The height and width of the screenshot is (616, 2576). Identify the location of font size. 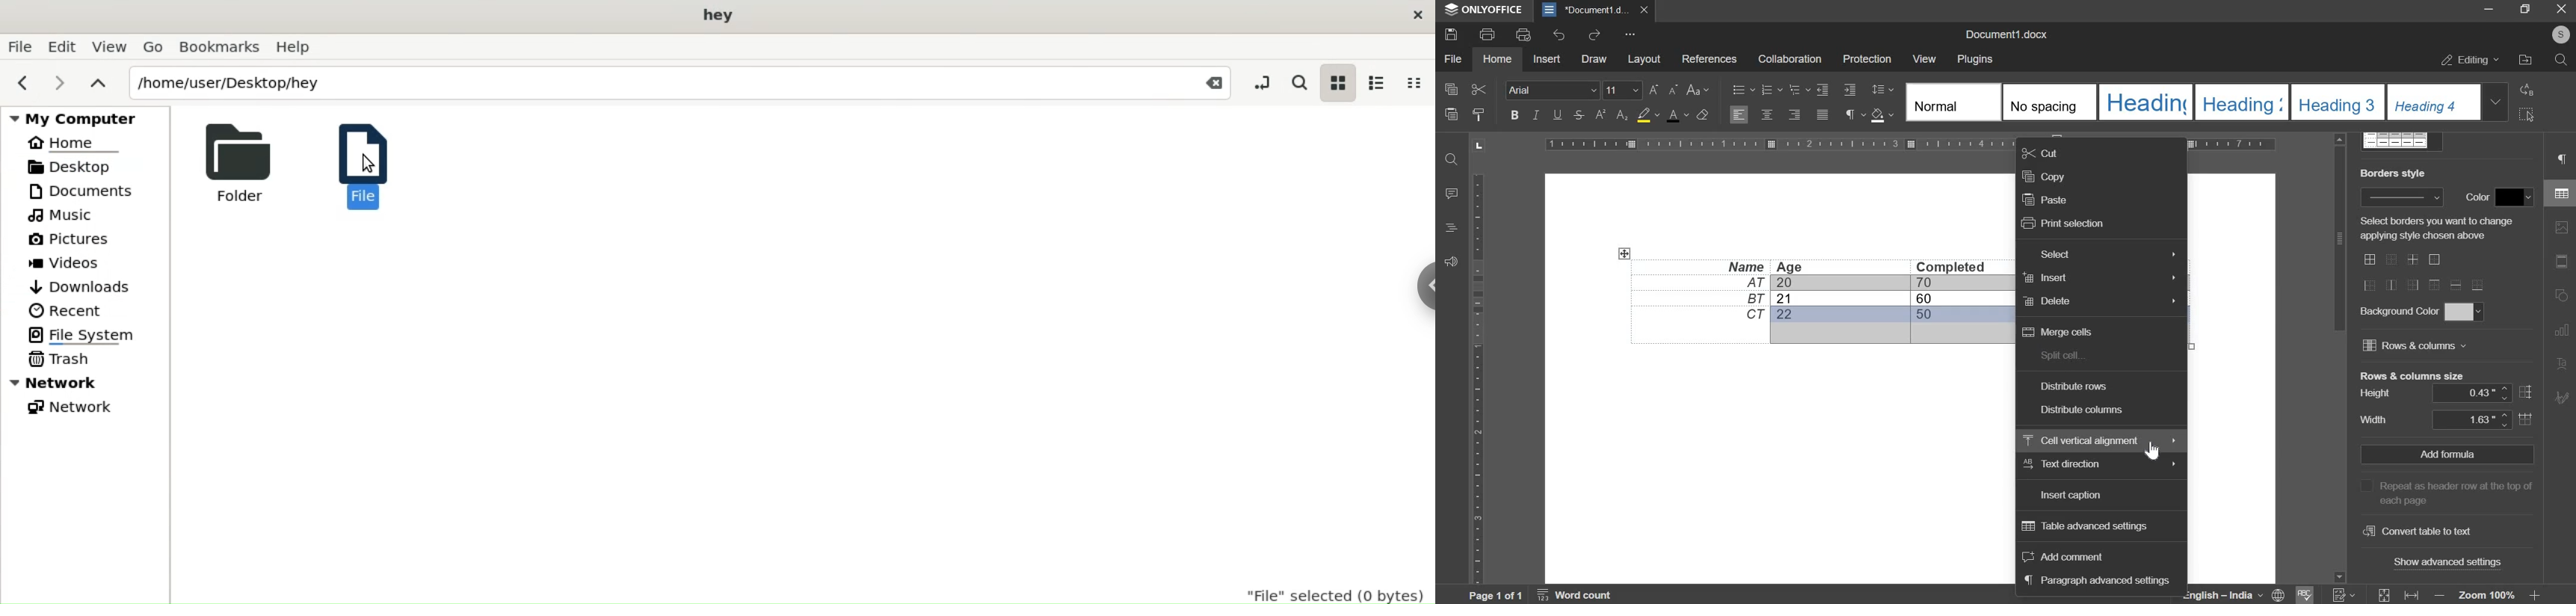
(1614, 87).